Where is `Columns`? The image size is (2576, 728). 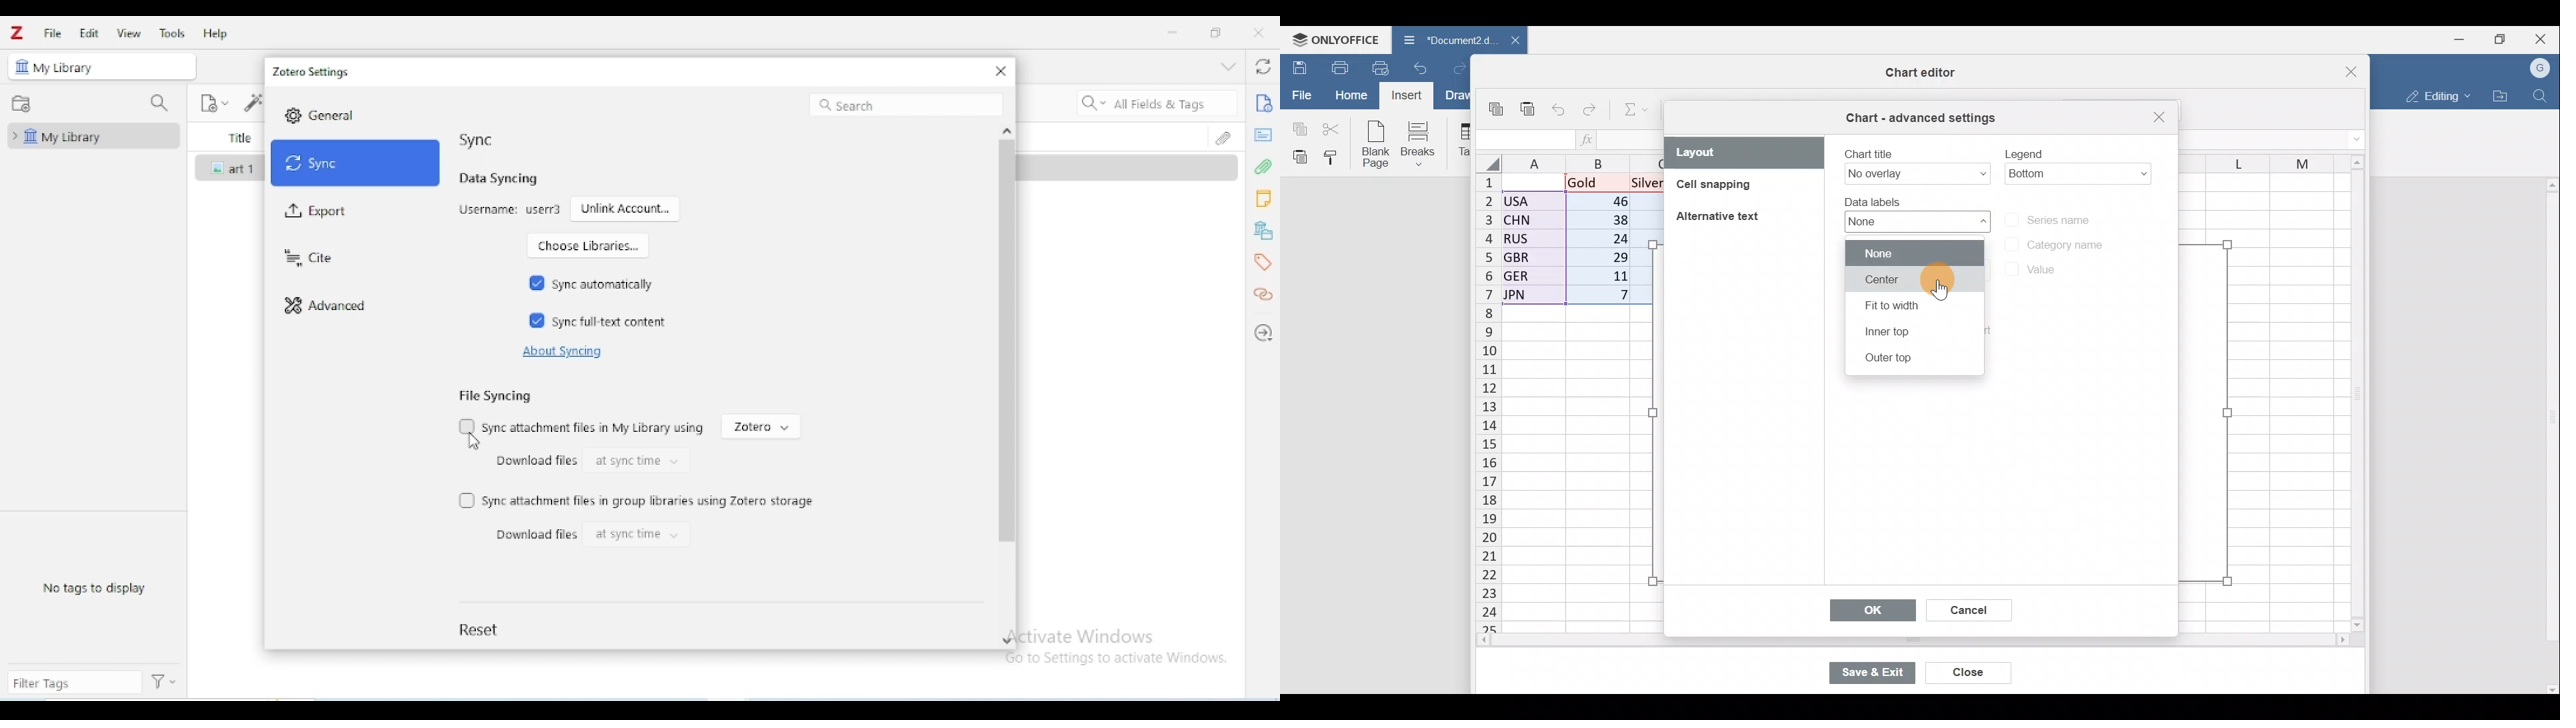 Columns is located at coordinates (2255, 160).